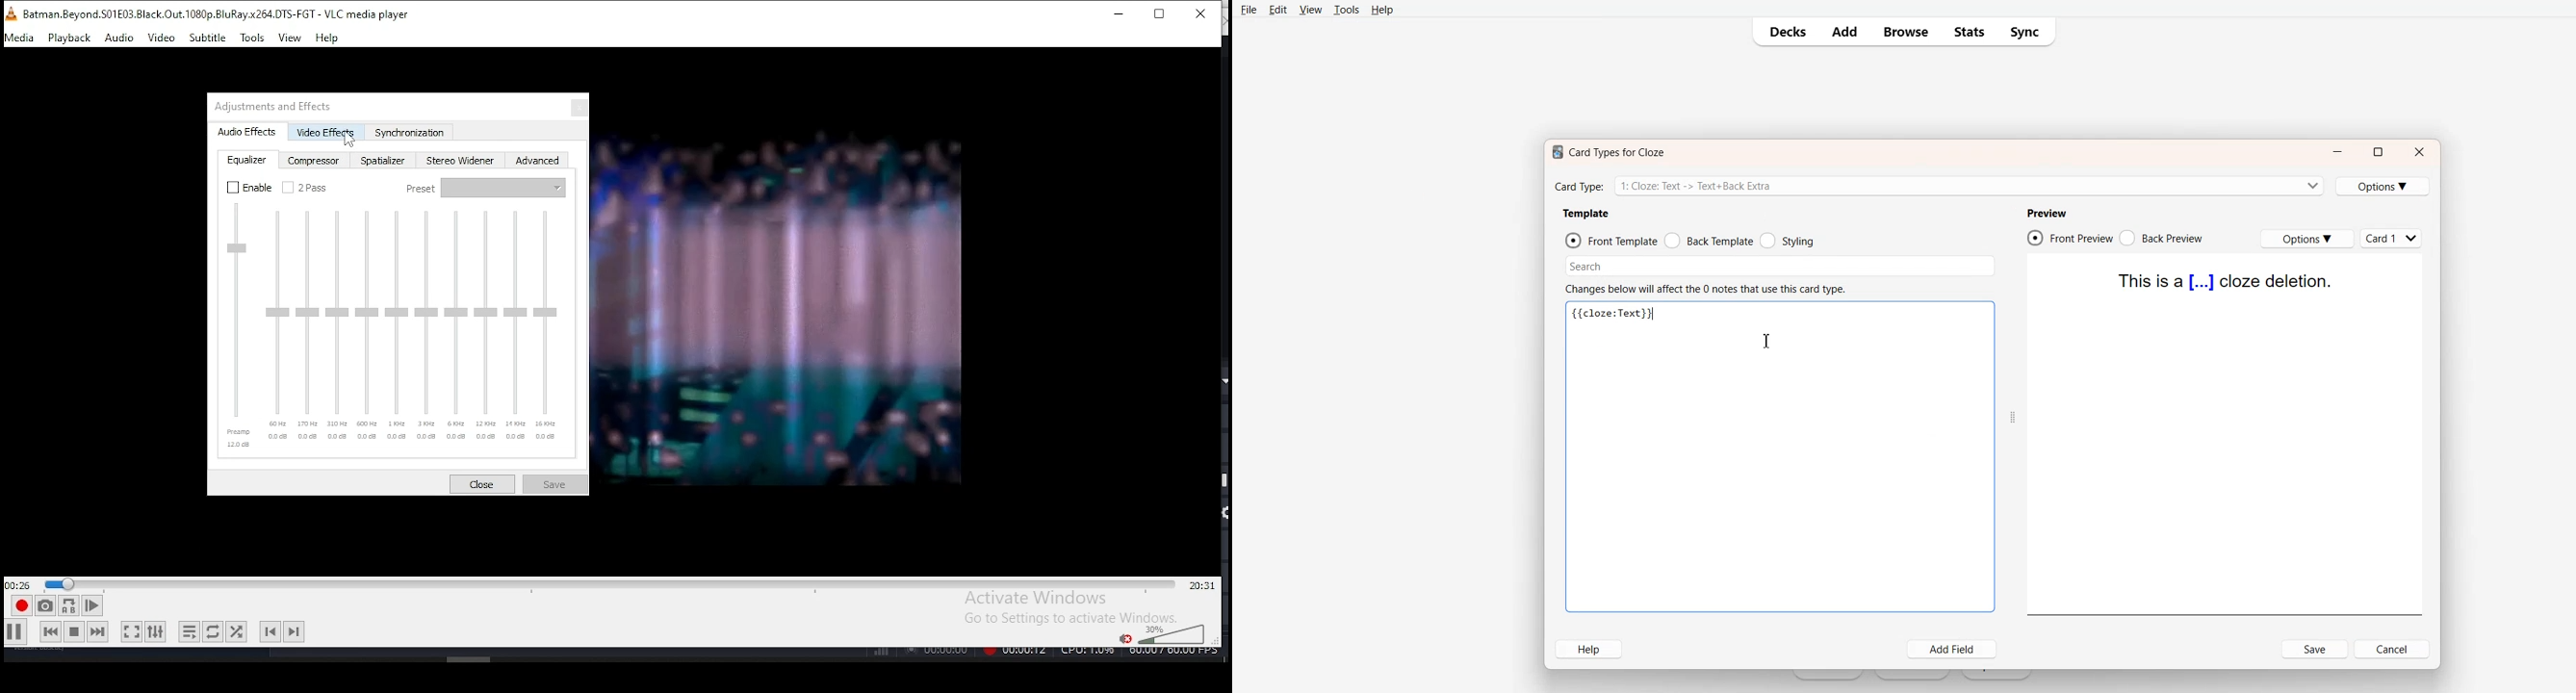 The height and width of the screenshot is (700, 2576). I want to click on next chapter, so click(296, 629).